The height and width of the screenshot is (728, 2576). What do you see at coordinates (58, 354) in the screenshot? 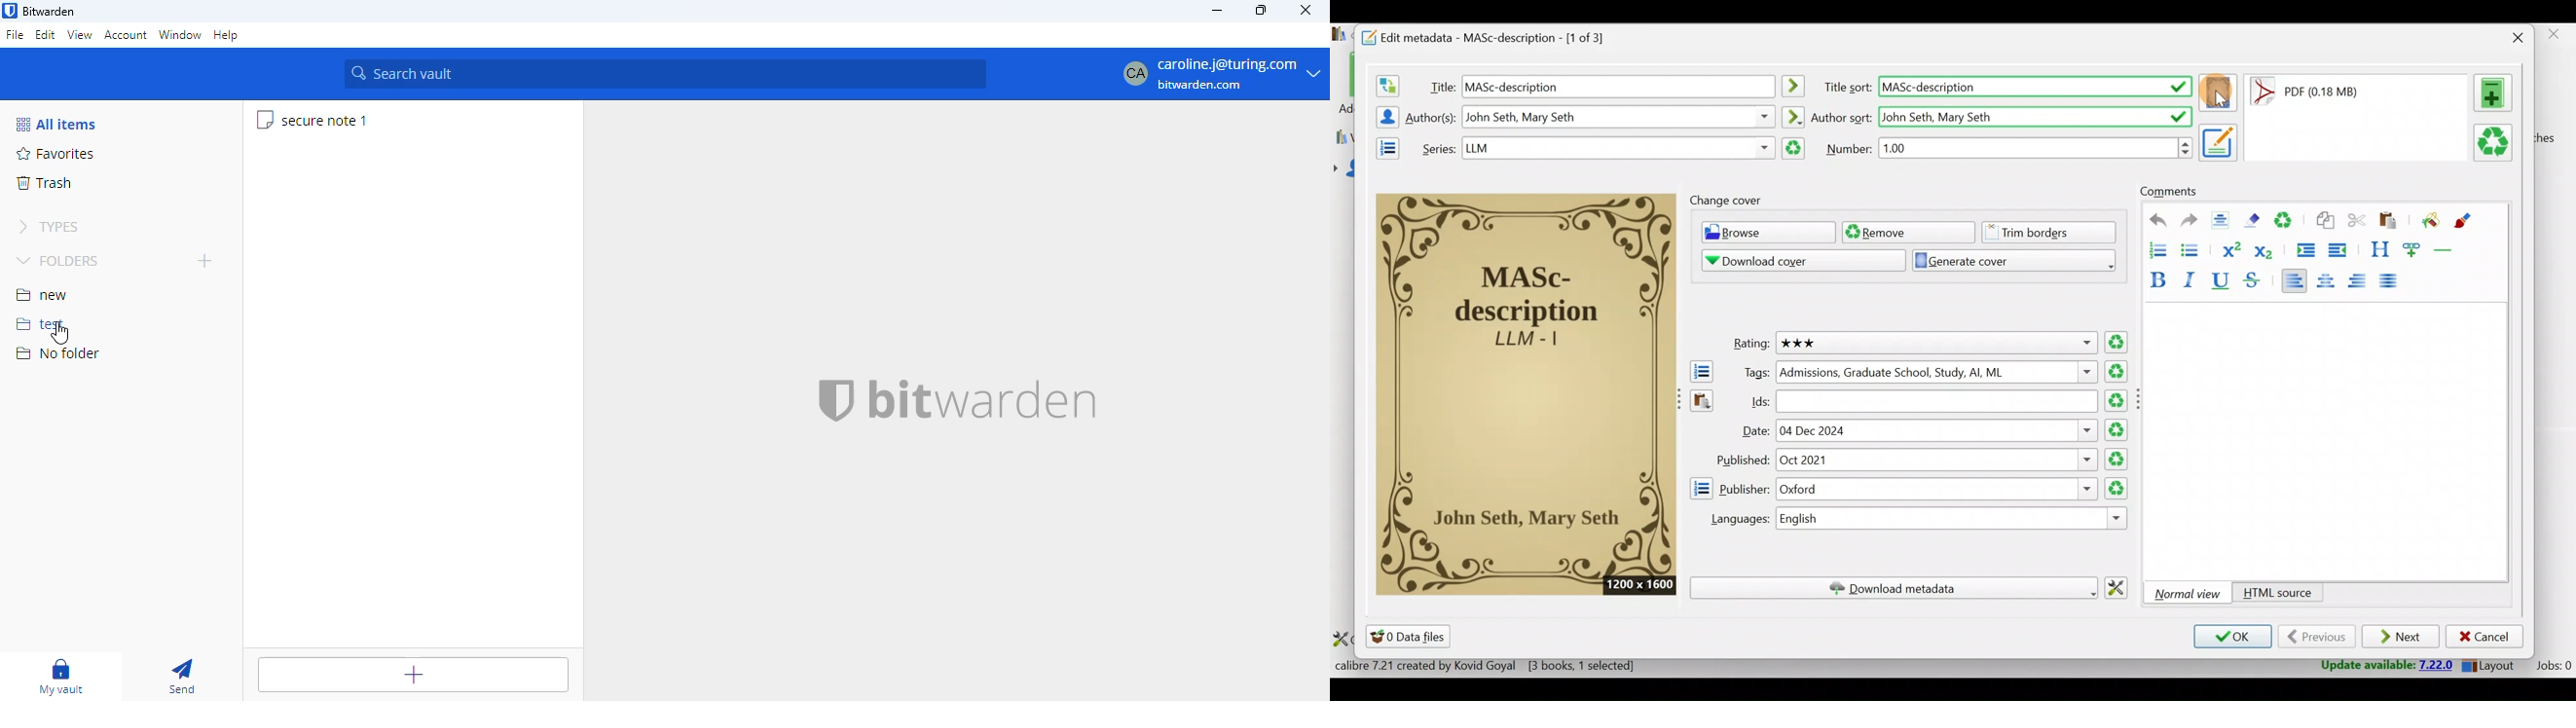
I see `no folder` at bounding box center [58, 354].